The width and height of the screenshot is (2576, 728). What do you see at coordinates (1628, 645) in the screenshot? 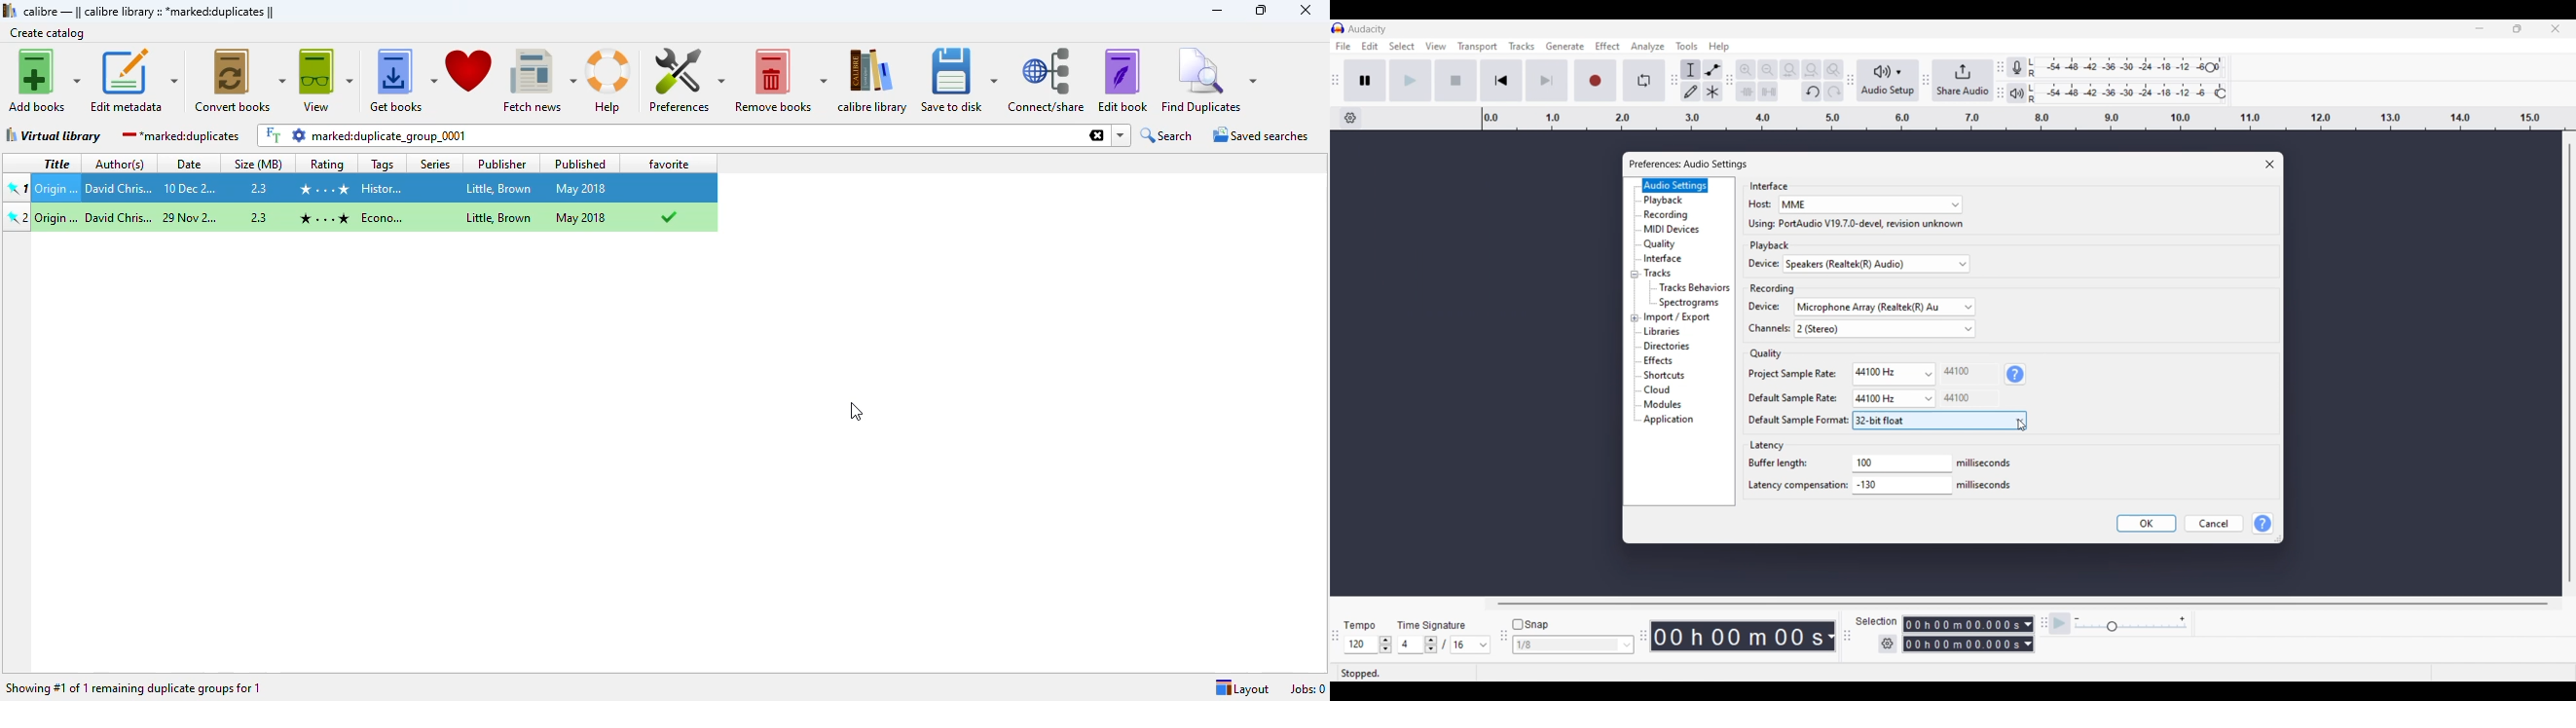
I see `Snap options to choose from` at bounding box center [1628, 645].